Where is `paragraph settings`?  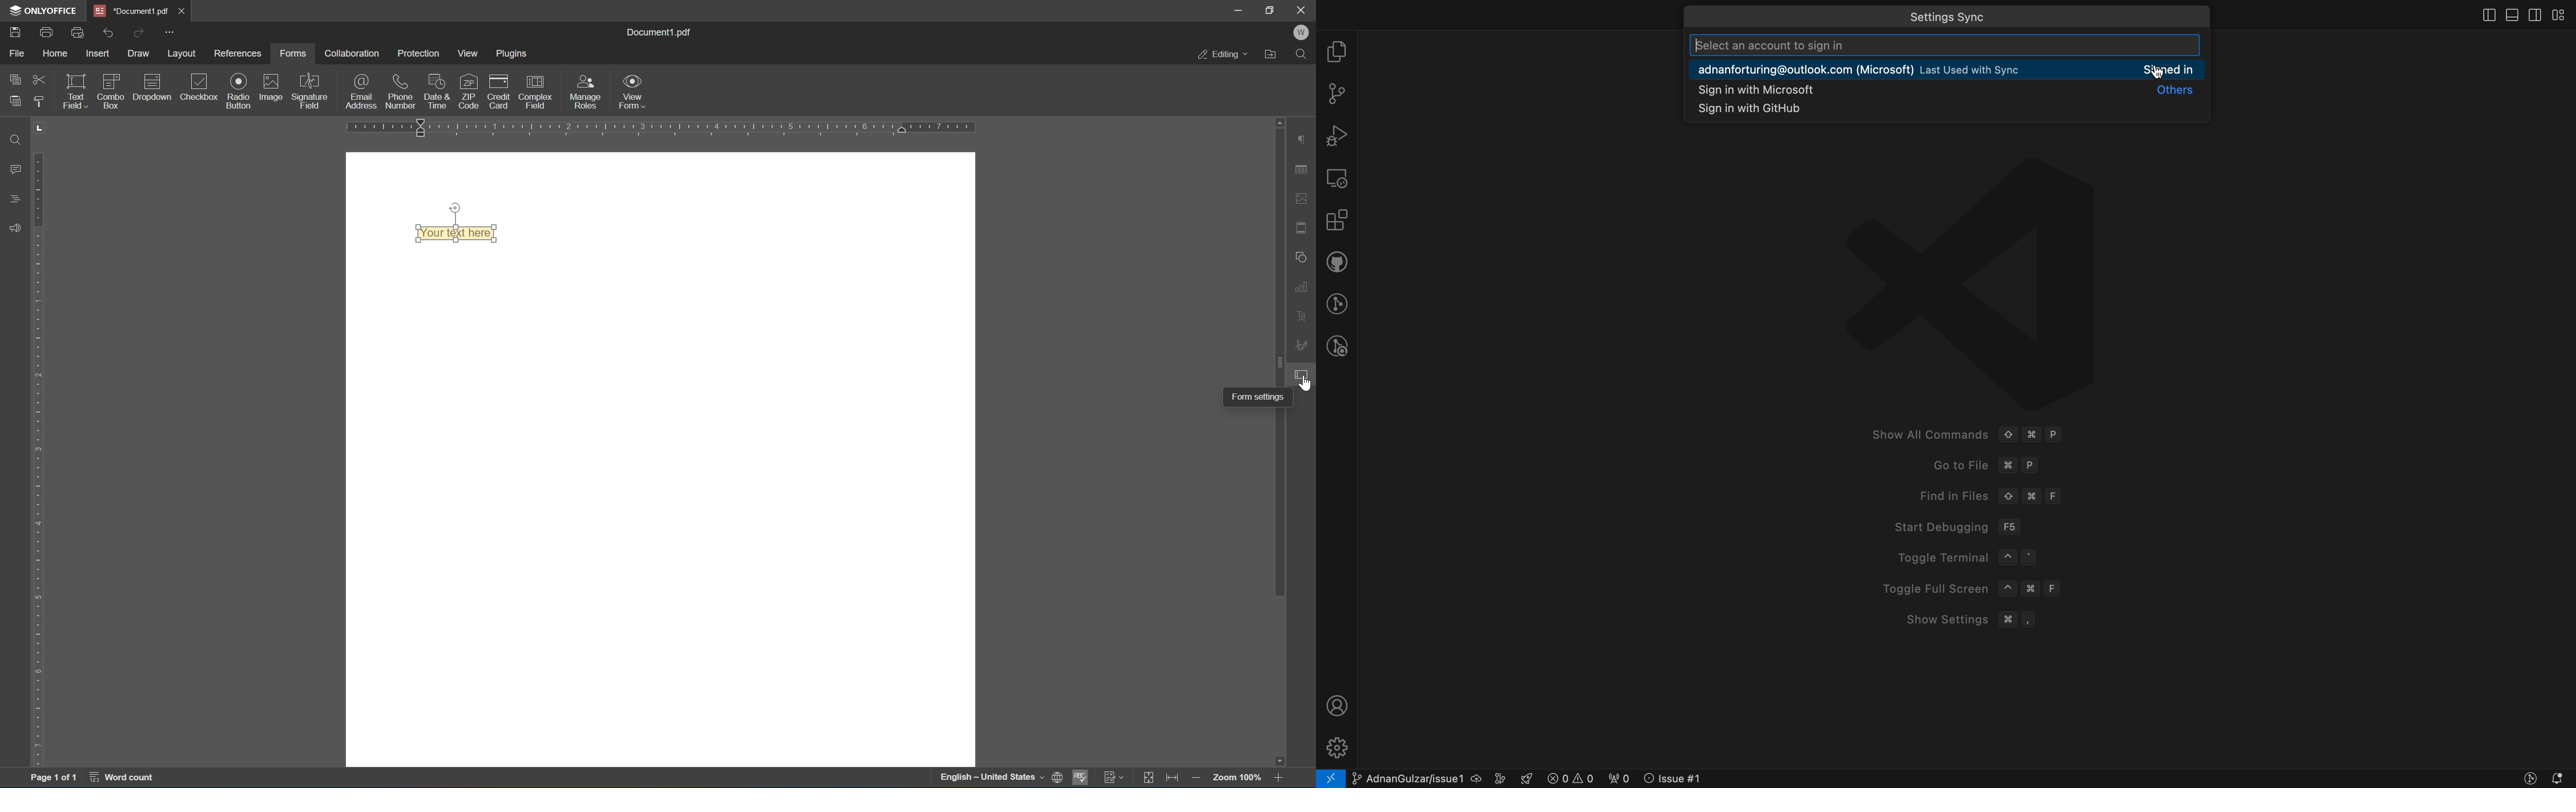 paragraph settings is located at coordinates (1302, 139).